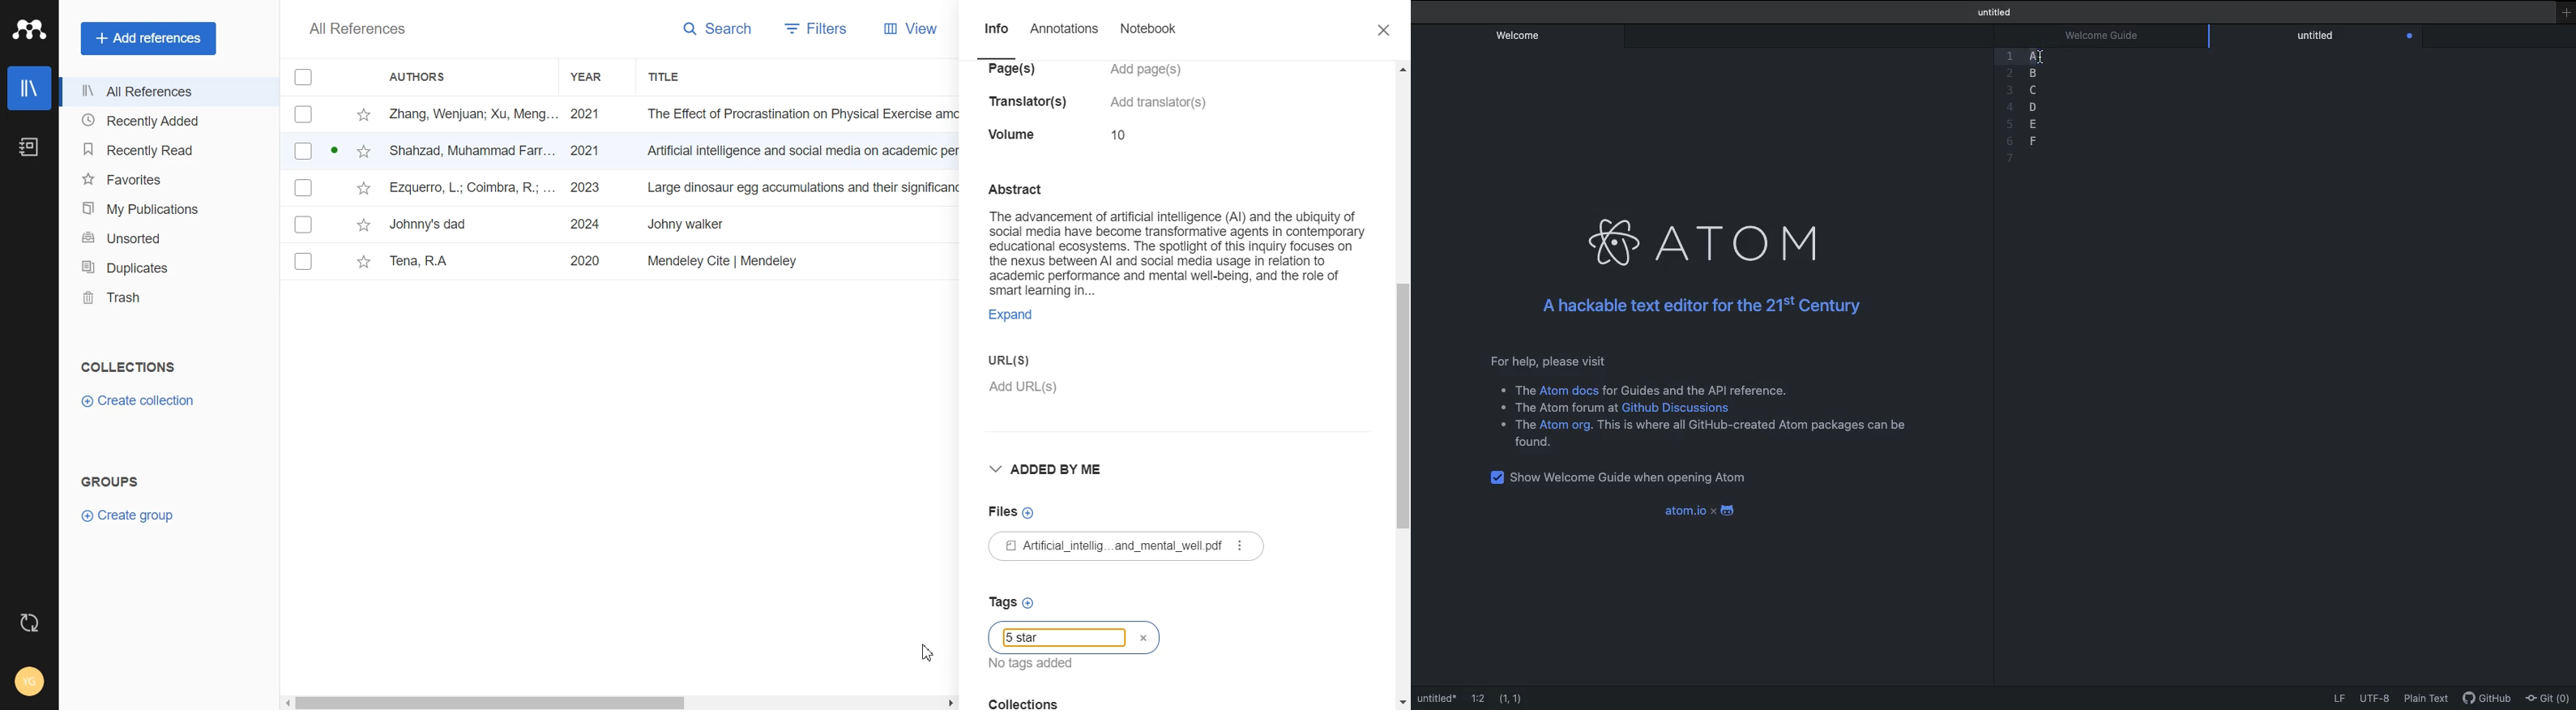 The height and width of the screenshot is (728, 2576). I want to click on Groups, so click(110, 481).